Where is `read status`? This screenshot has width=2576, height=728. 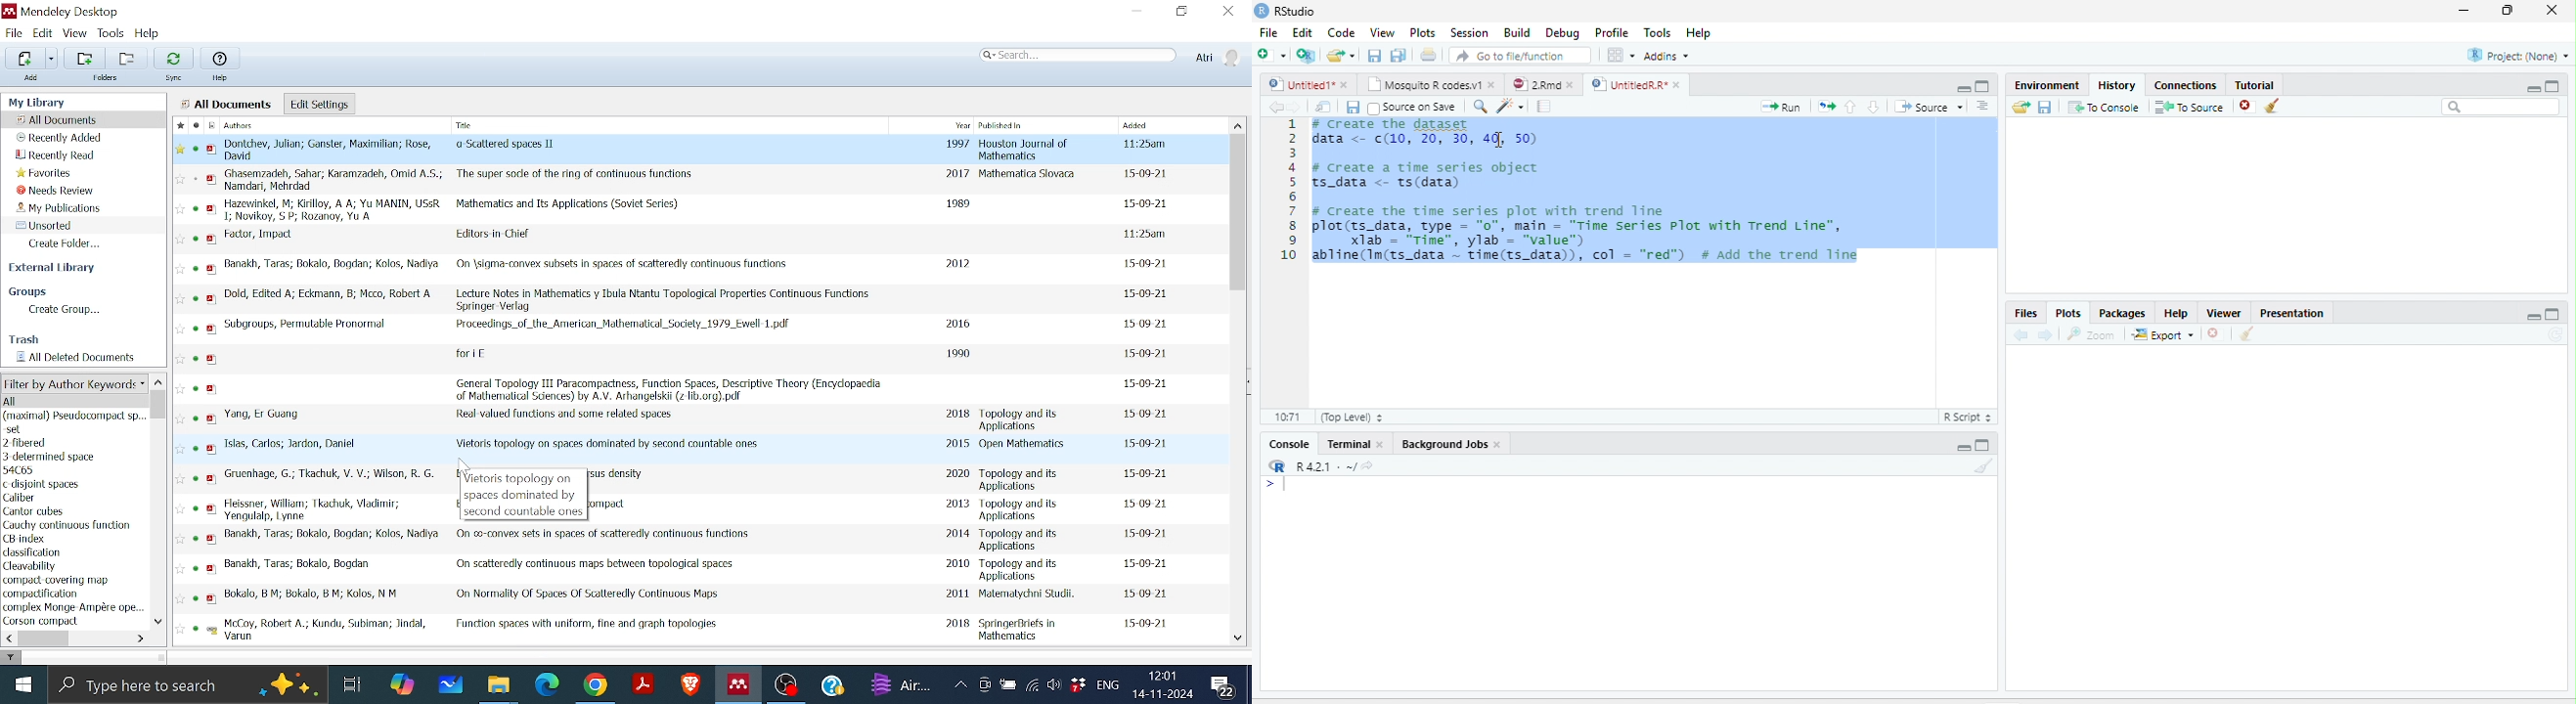
read status is located at coordinates (200, 508).